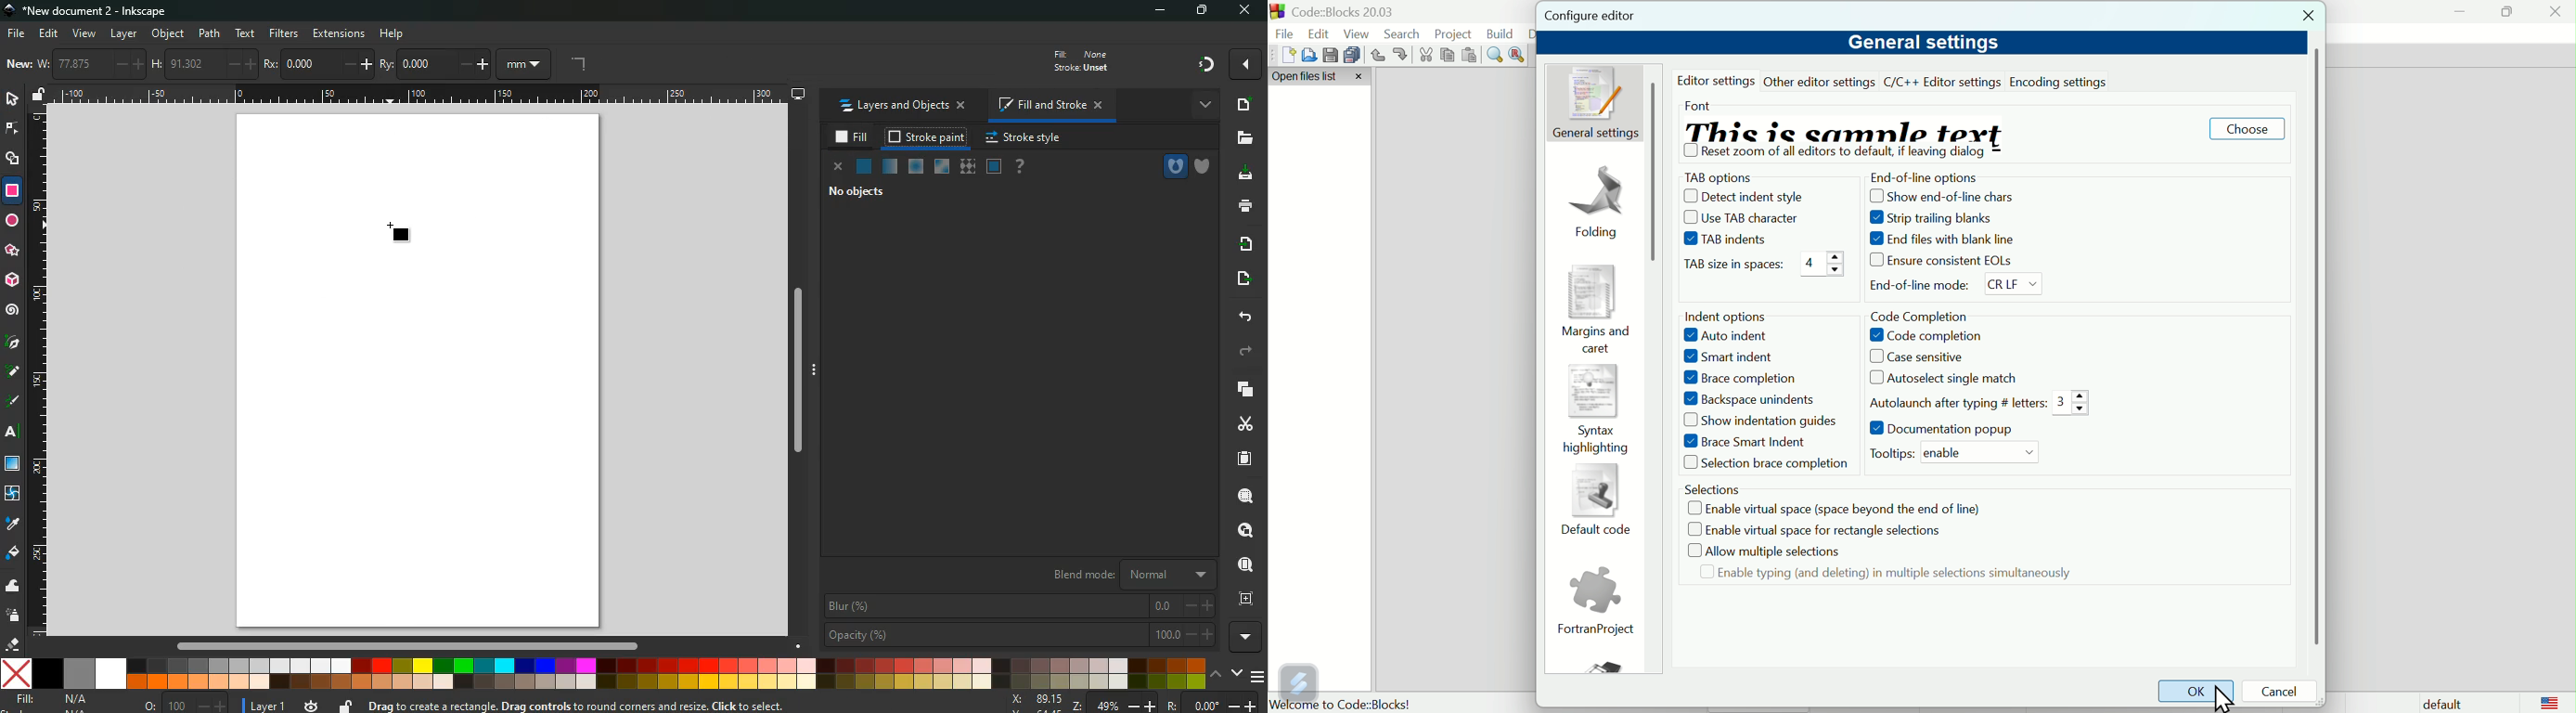 This screenshot has height=728, width=2576. What do you see at coordinates (1243, 280) in the screenshot?
I see `send` at bounding box center [1243, 280].